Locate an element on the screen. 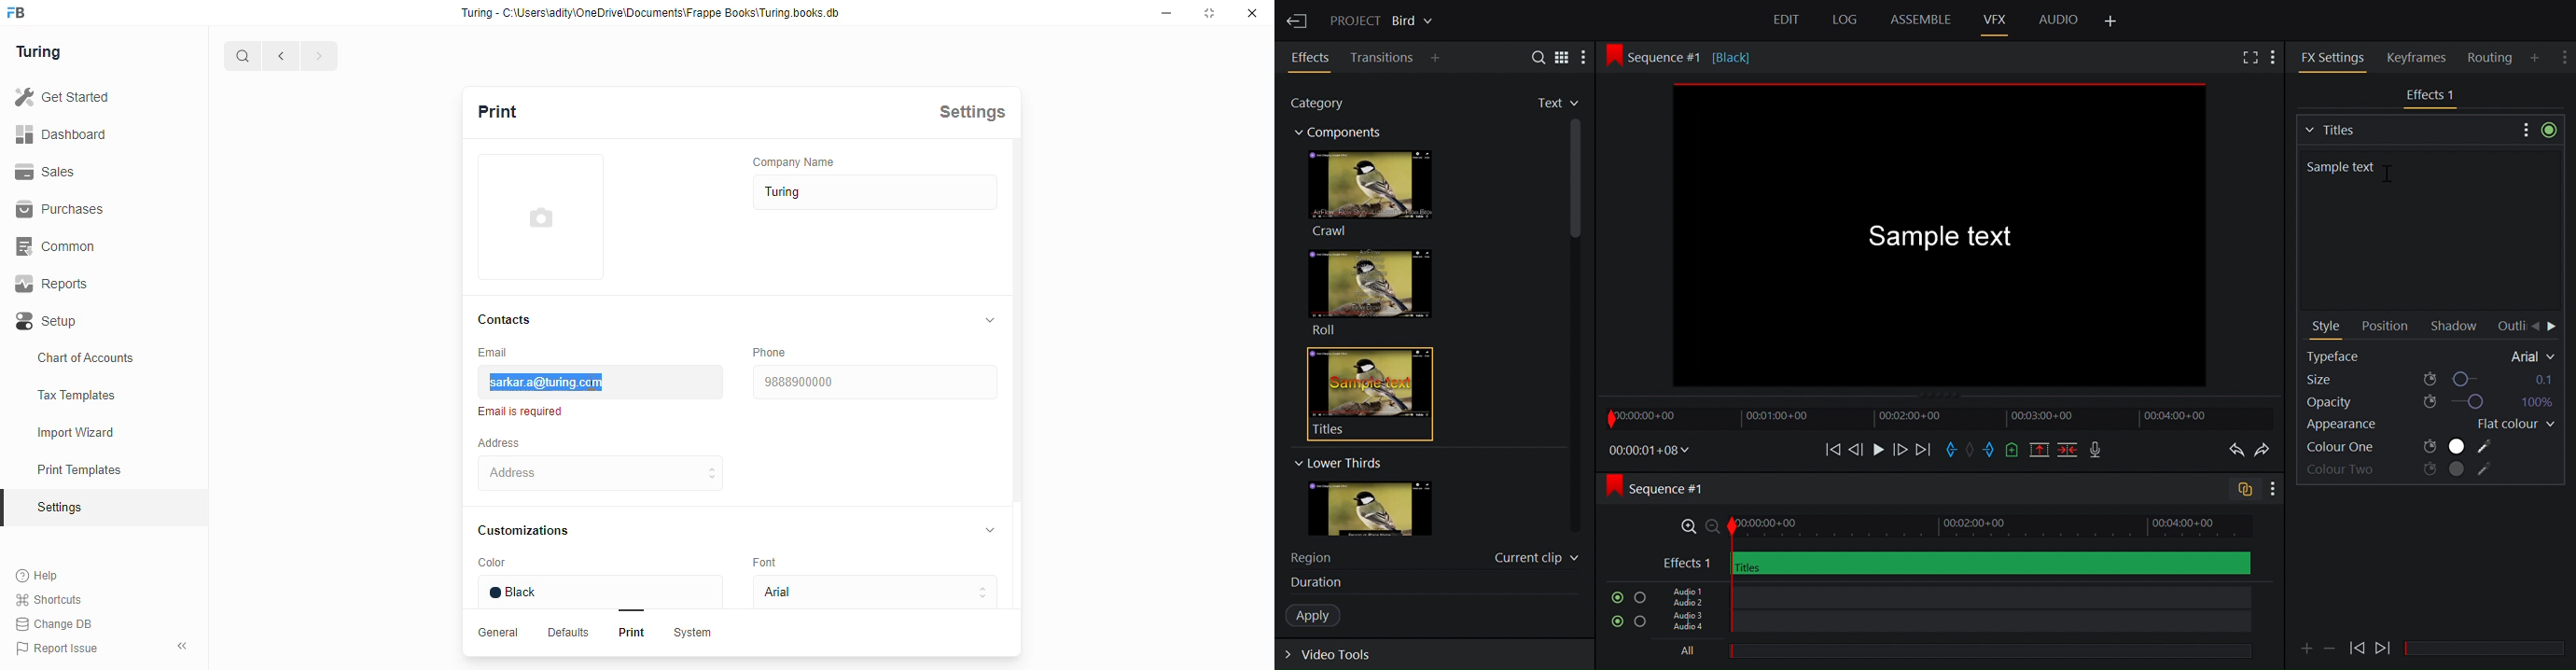 The height and width of the screenshot is (672, 2576). FX Settings is located at coordinates (2333, 57).